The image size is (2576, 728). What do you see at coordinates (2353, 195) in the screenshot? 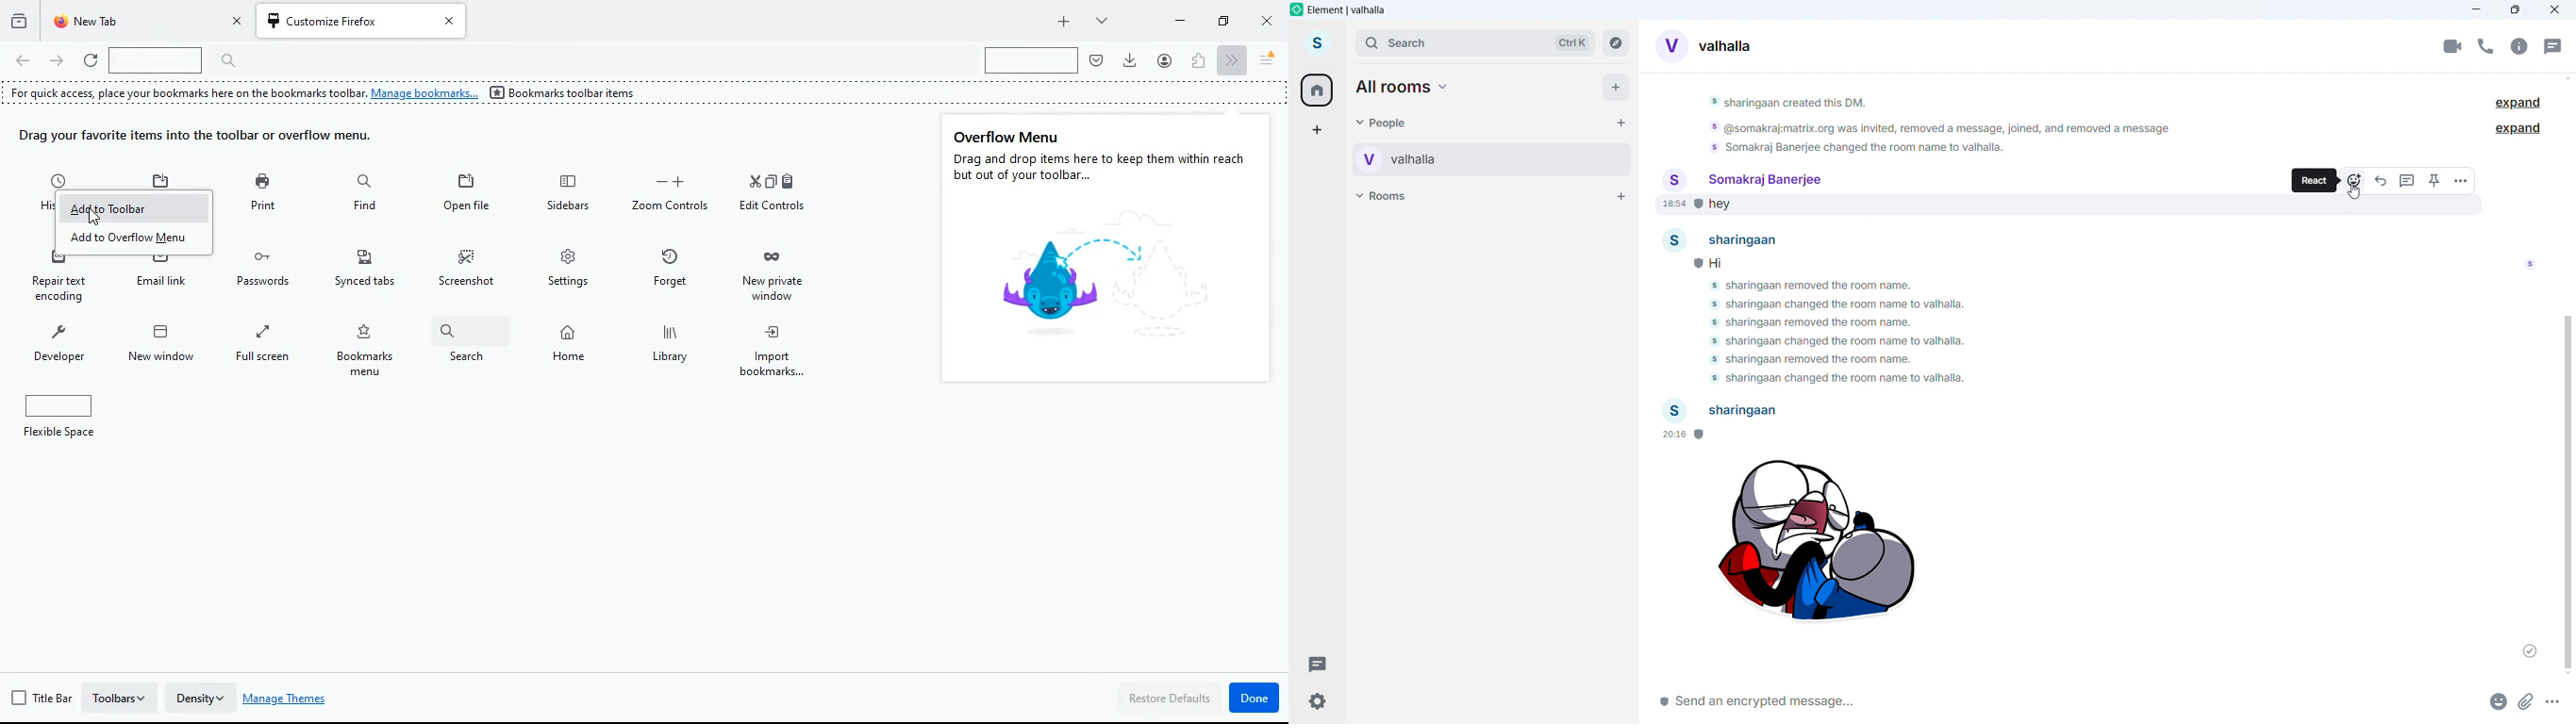
I see `cursor  movement` at bounding box center [2353, 195].